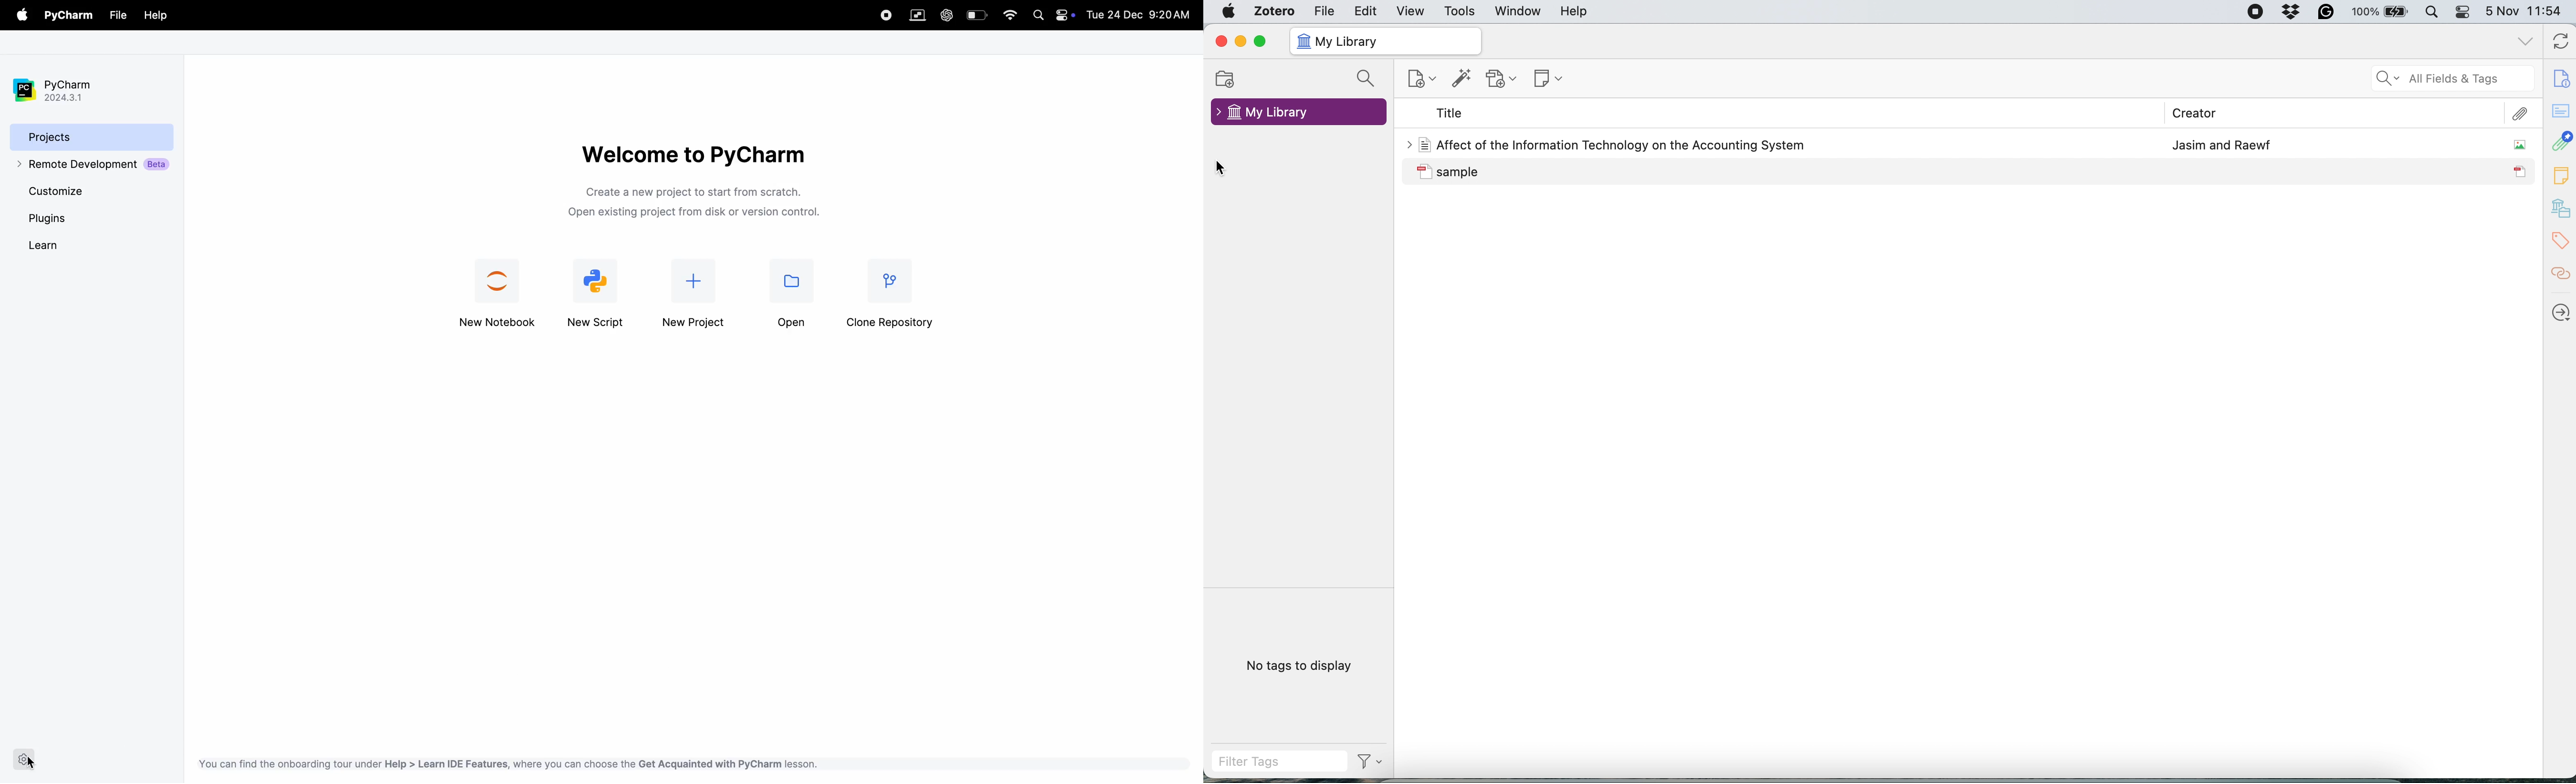 The width and height of the screenshot is (2576, 784). What do you see at coordinates (2219, 143) in the screenshot?
I see `Jasim and Raewf` at bounding box center [2219, 143].